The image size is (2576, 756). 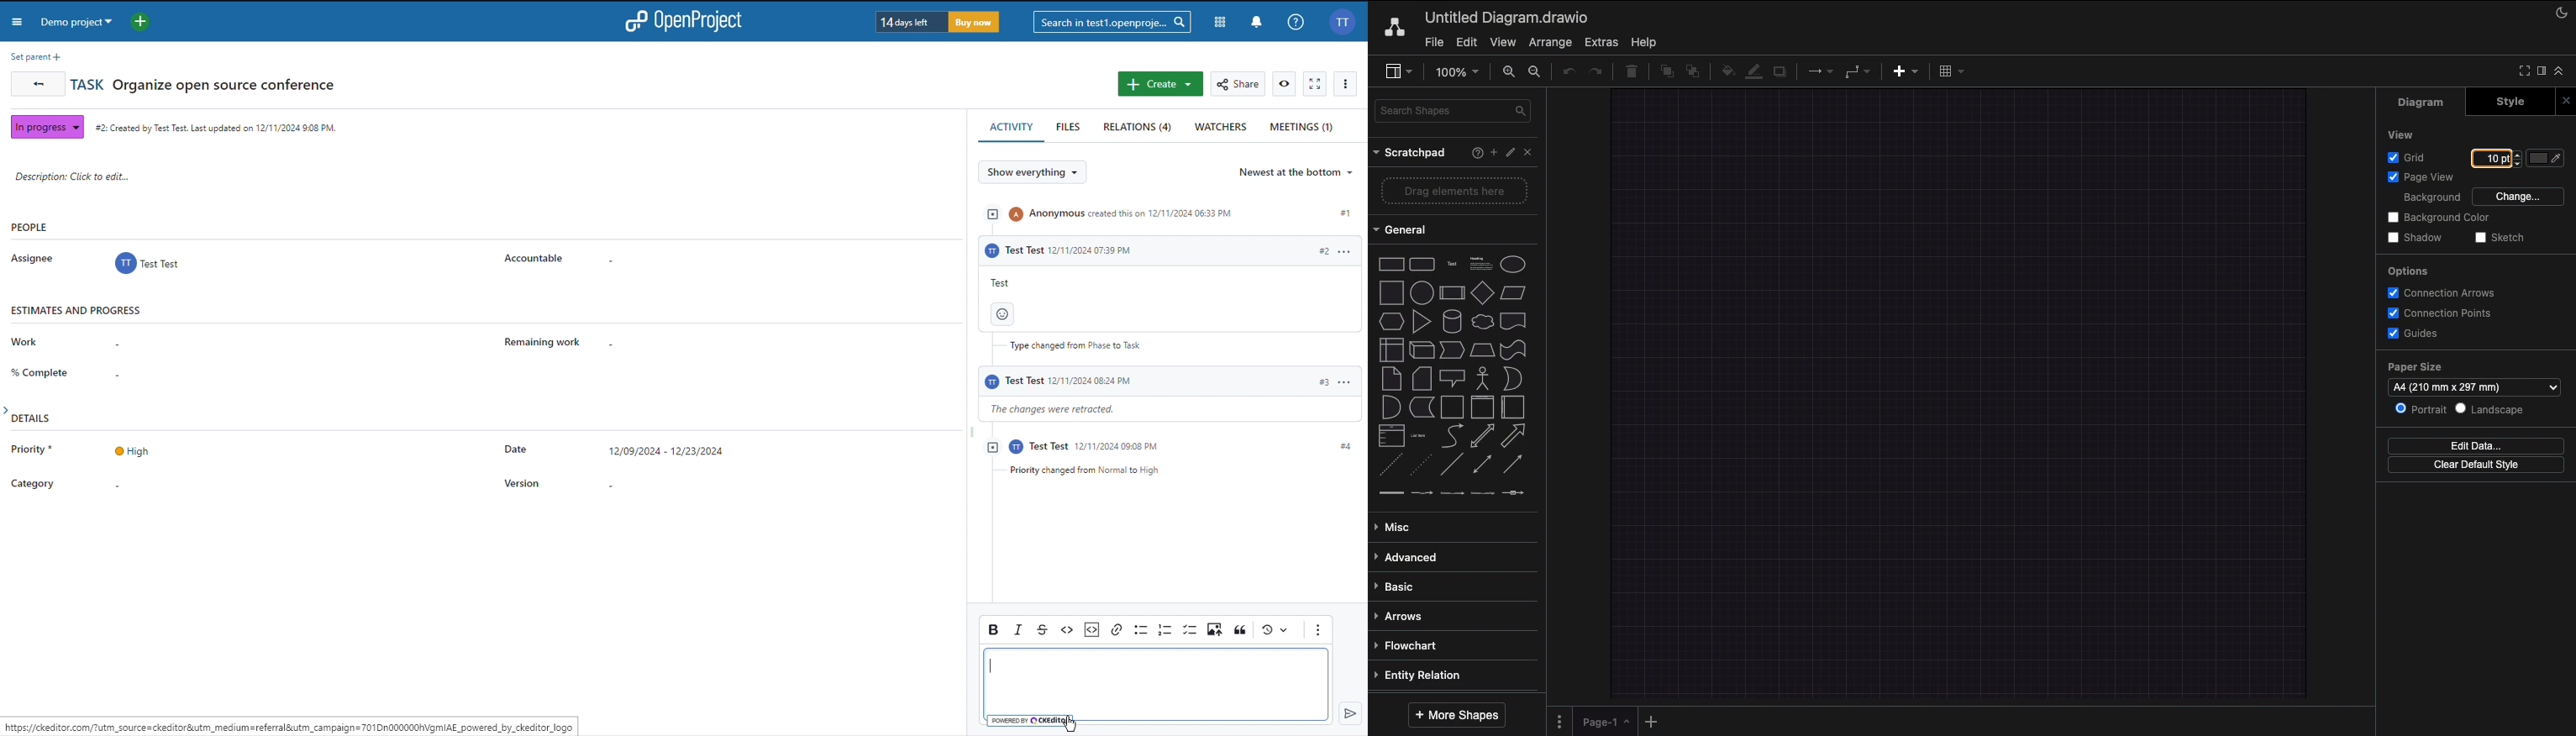 I want to click on Entity relation, so click(x=1425, y=672).